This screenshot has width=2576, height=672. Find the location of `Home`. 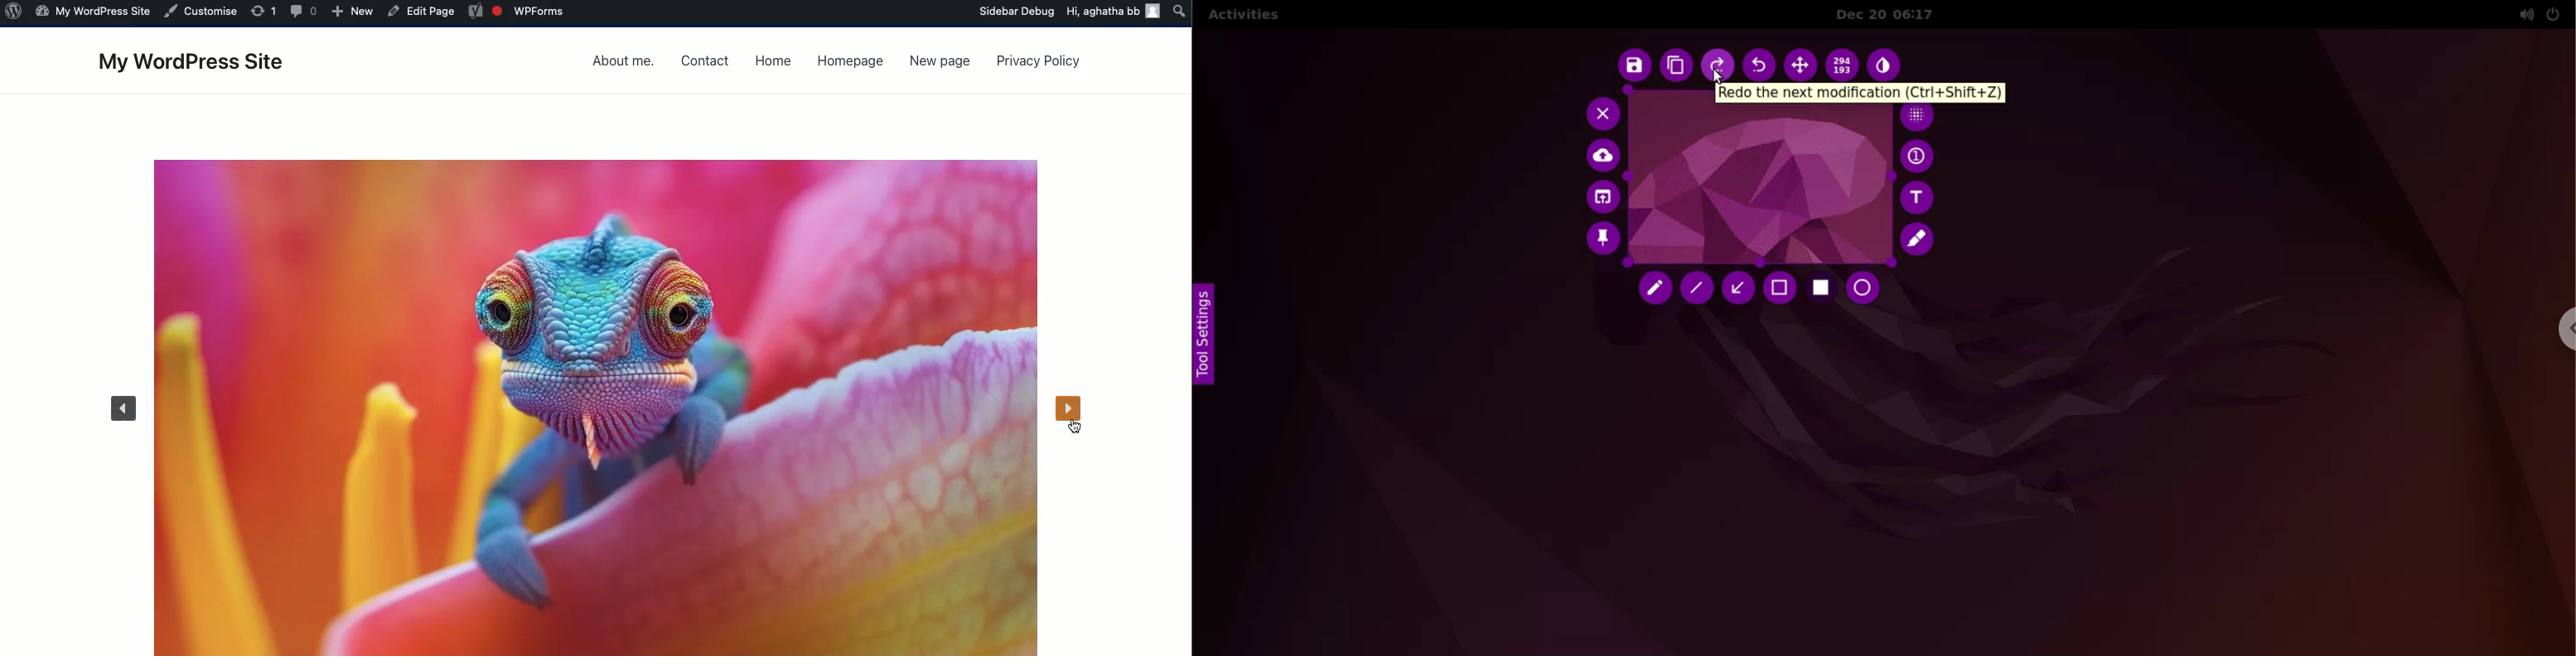

Home is located at coordinates (776, 60).